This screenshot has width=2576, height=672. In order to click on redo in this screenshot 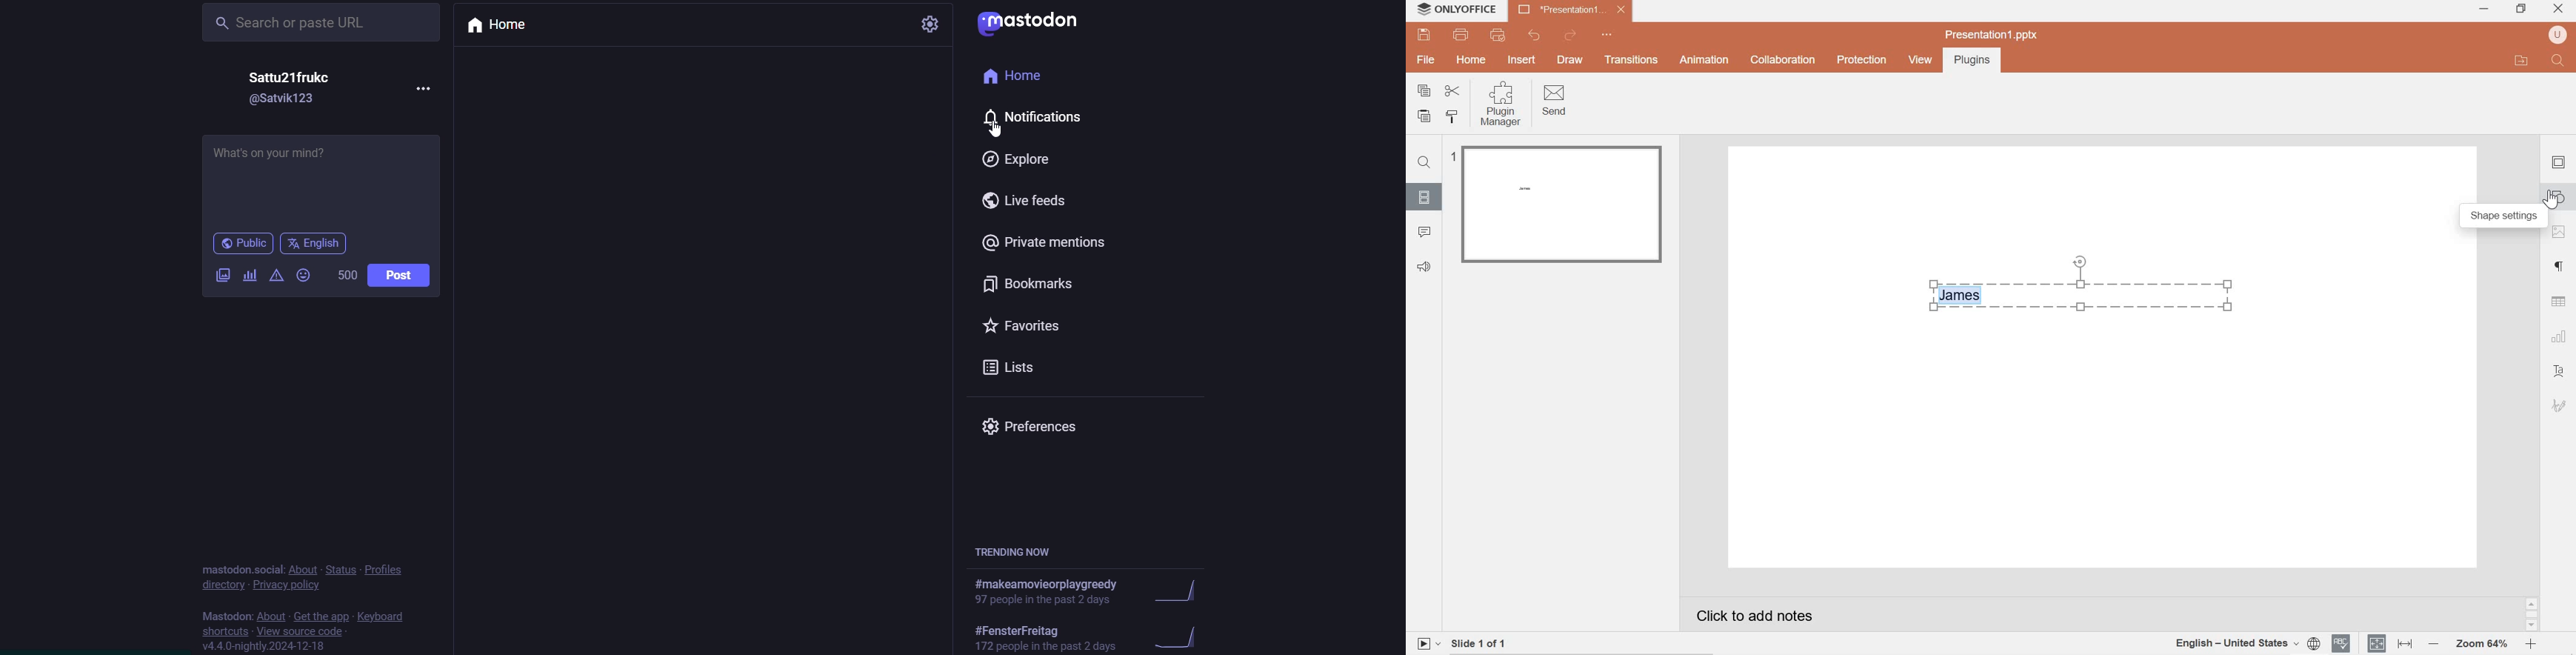, I will do `click(1572, 35)`.